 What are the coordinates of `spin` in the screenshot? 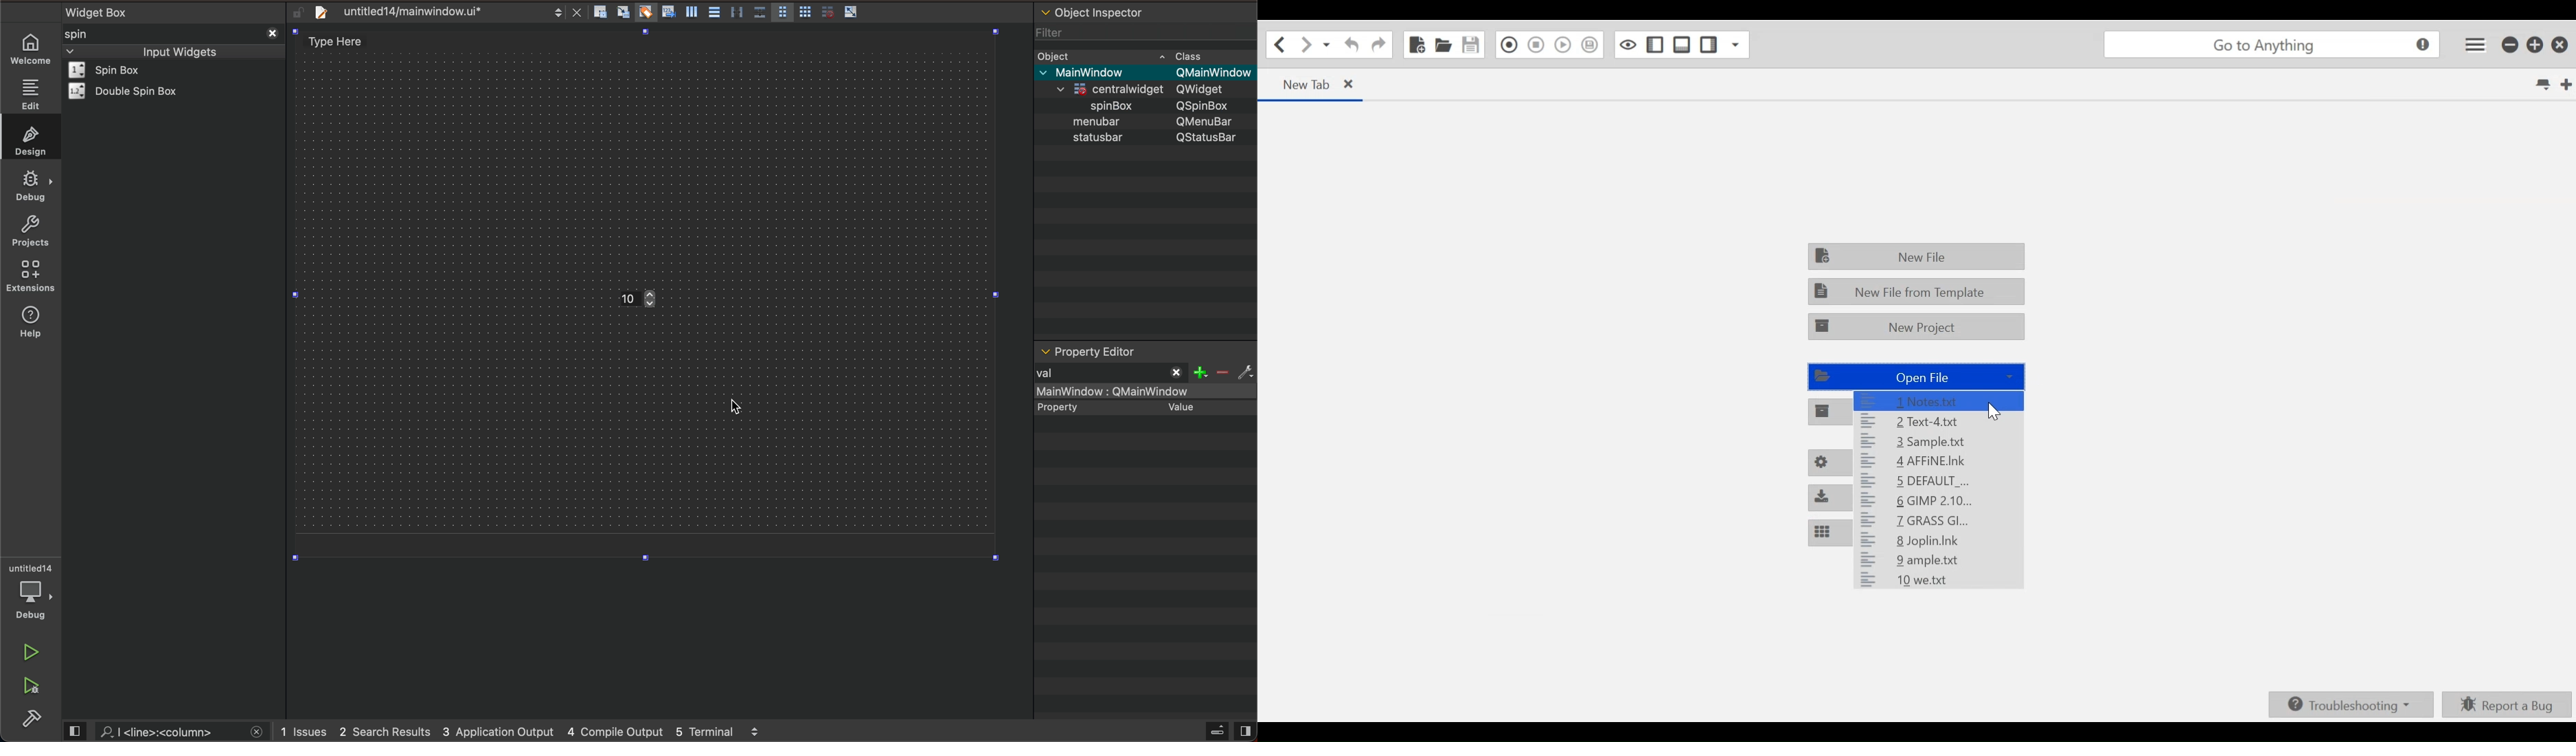 It's located at (93, 34).